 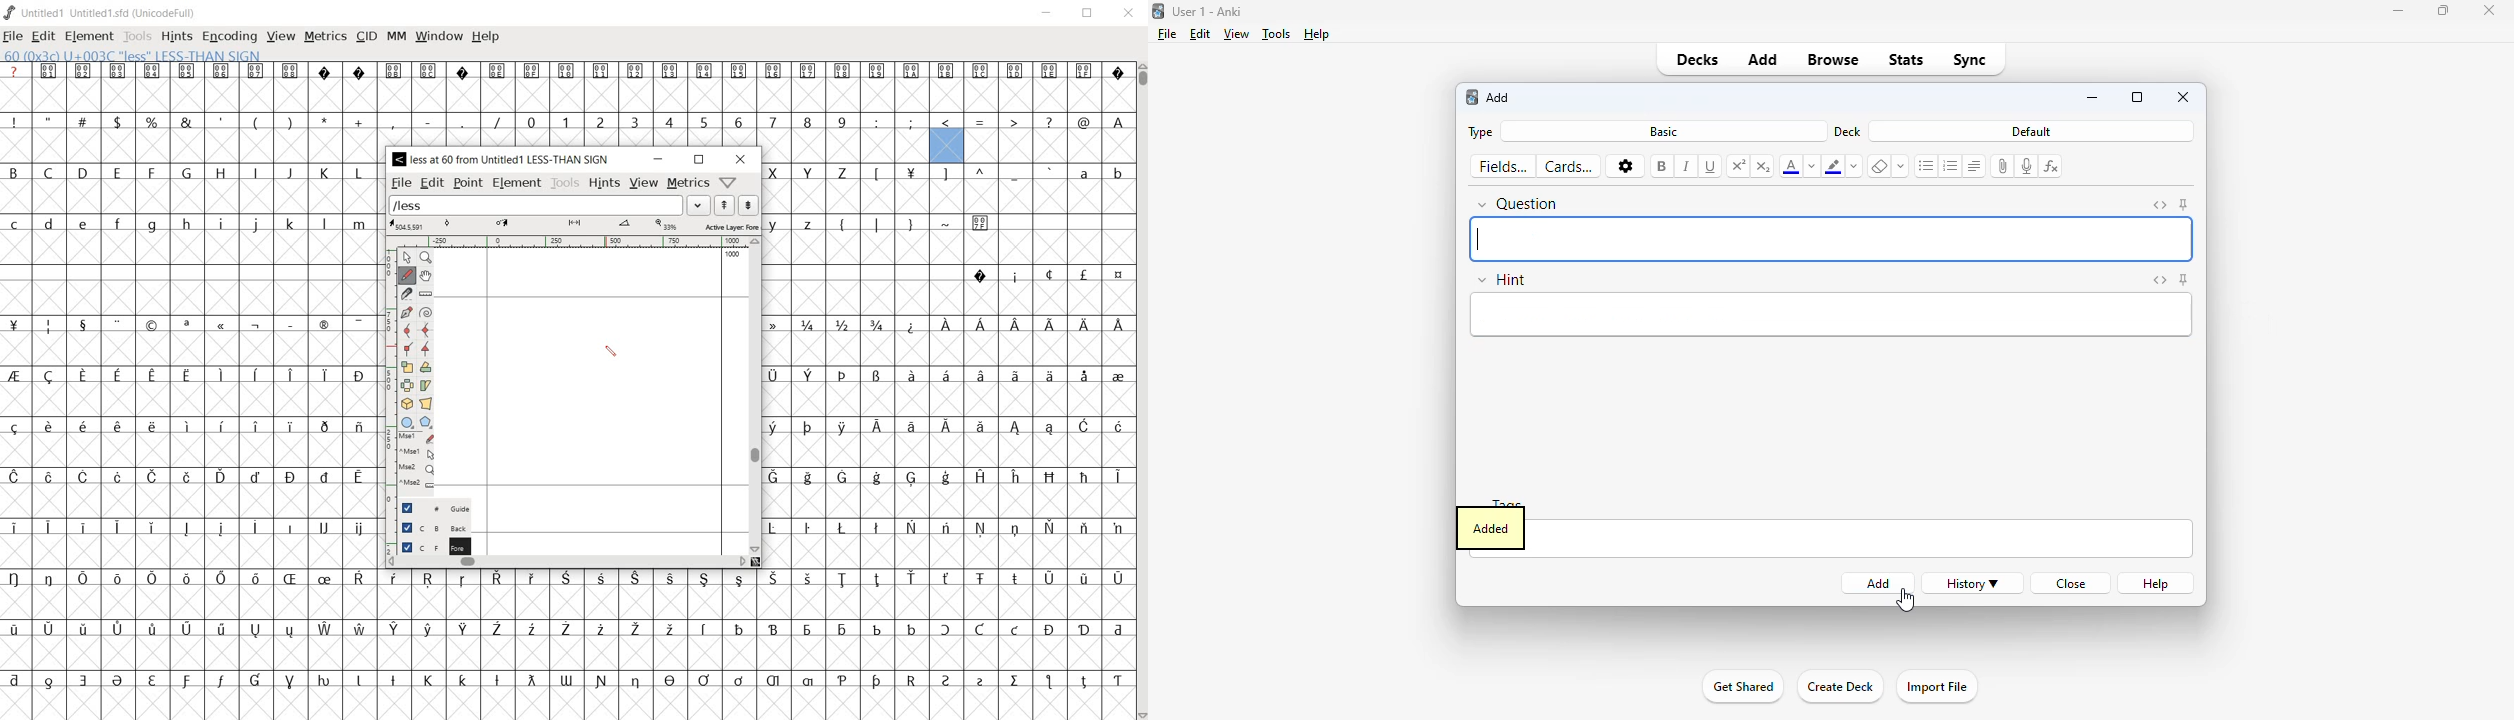 I want to click on close, so click(x=2184, y=97).